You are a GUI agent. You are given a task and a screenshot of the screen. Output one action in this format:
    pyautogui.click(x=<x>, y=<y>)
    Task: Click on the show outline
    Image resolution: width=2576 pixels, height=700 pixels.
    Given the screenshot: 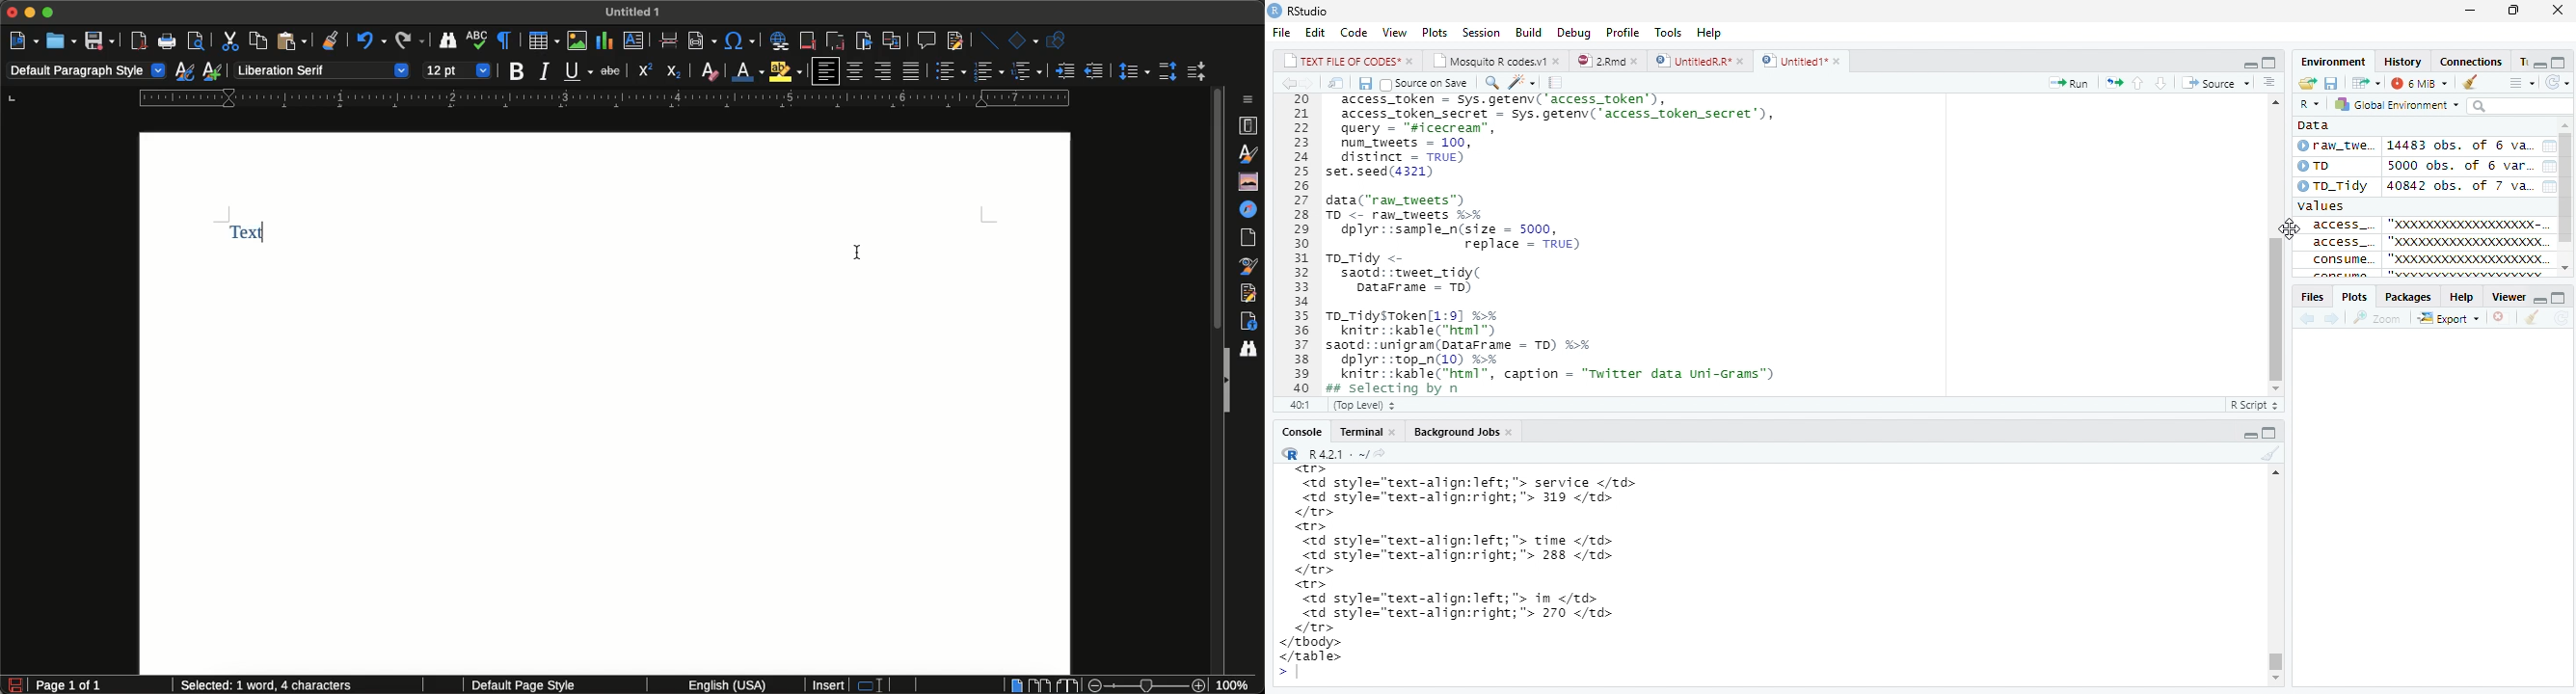 What is the action you would take?
    pyautogui.click(x=2519, y=82)
    